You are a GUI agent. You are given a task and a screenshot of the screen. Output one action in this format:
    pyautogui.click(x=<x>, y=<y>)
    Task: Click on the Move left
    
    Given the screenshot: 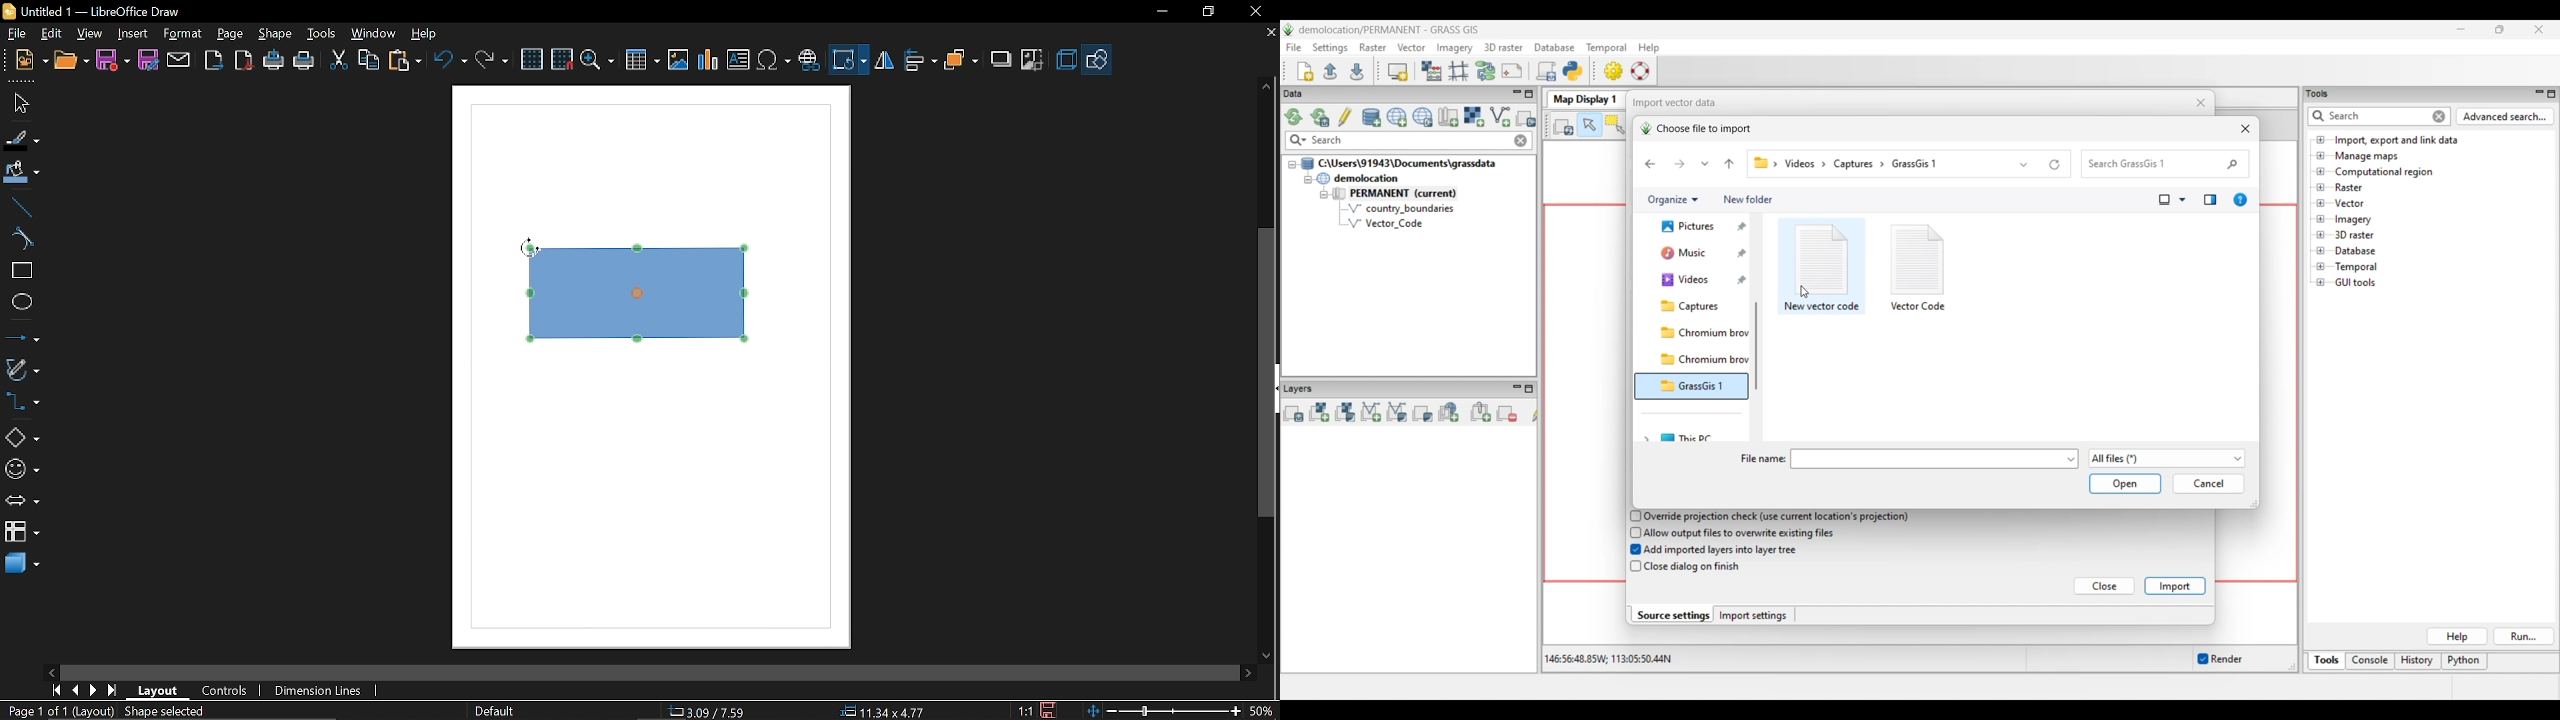 What is the action you would take?
    pyautogui.click(x=51, y=672)
    